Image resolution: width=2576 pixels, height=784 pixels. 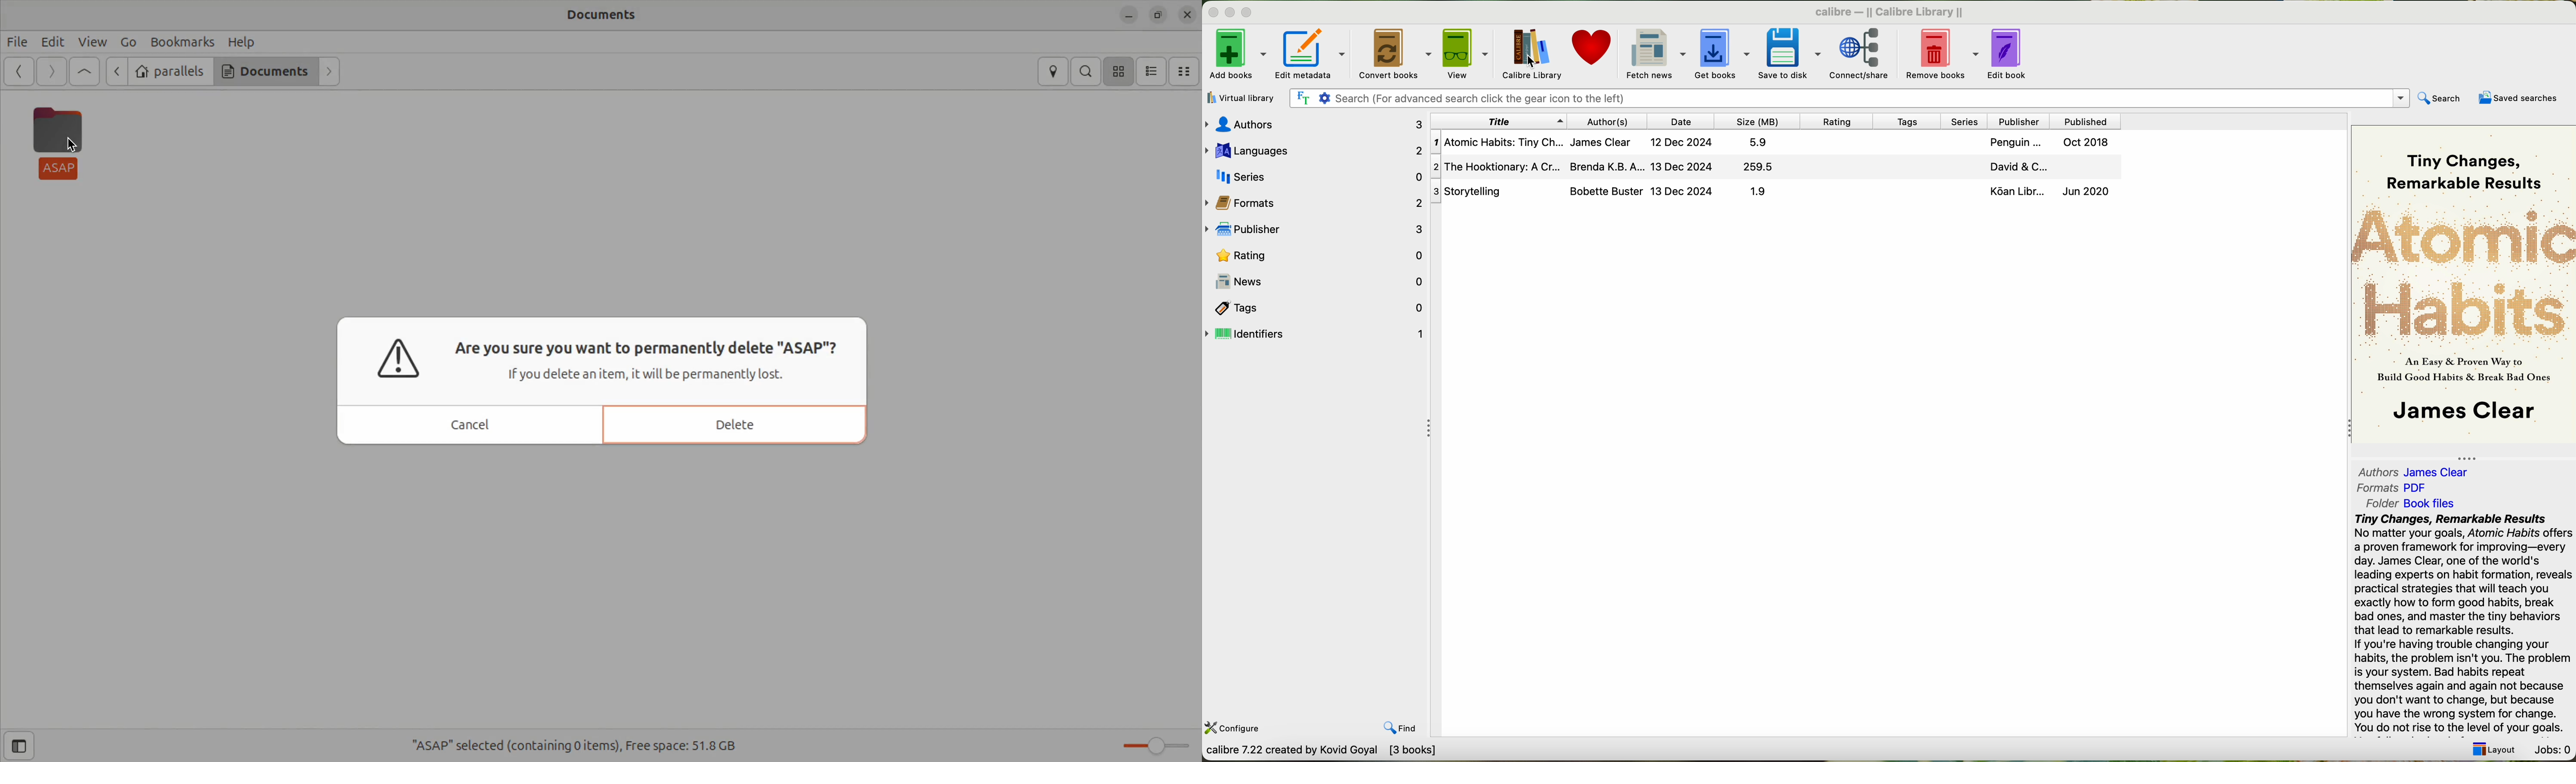 What do you see at coordinates (1213, 13) in the screenshot?
I see `Minimize` at bounding box center [1213, 13].